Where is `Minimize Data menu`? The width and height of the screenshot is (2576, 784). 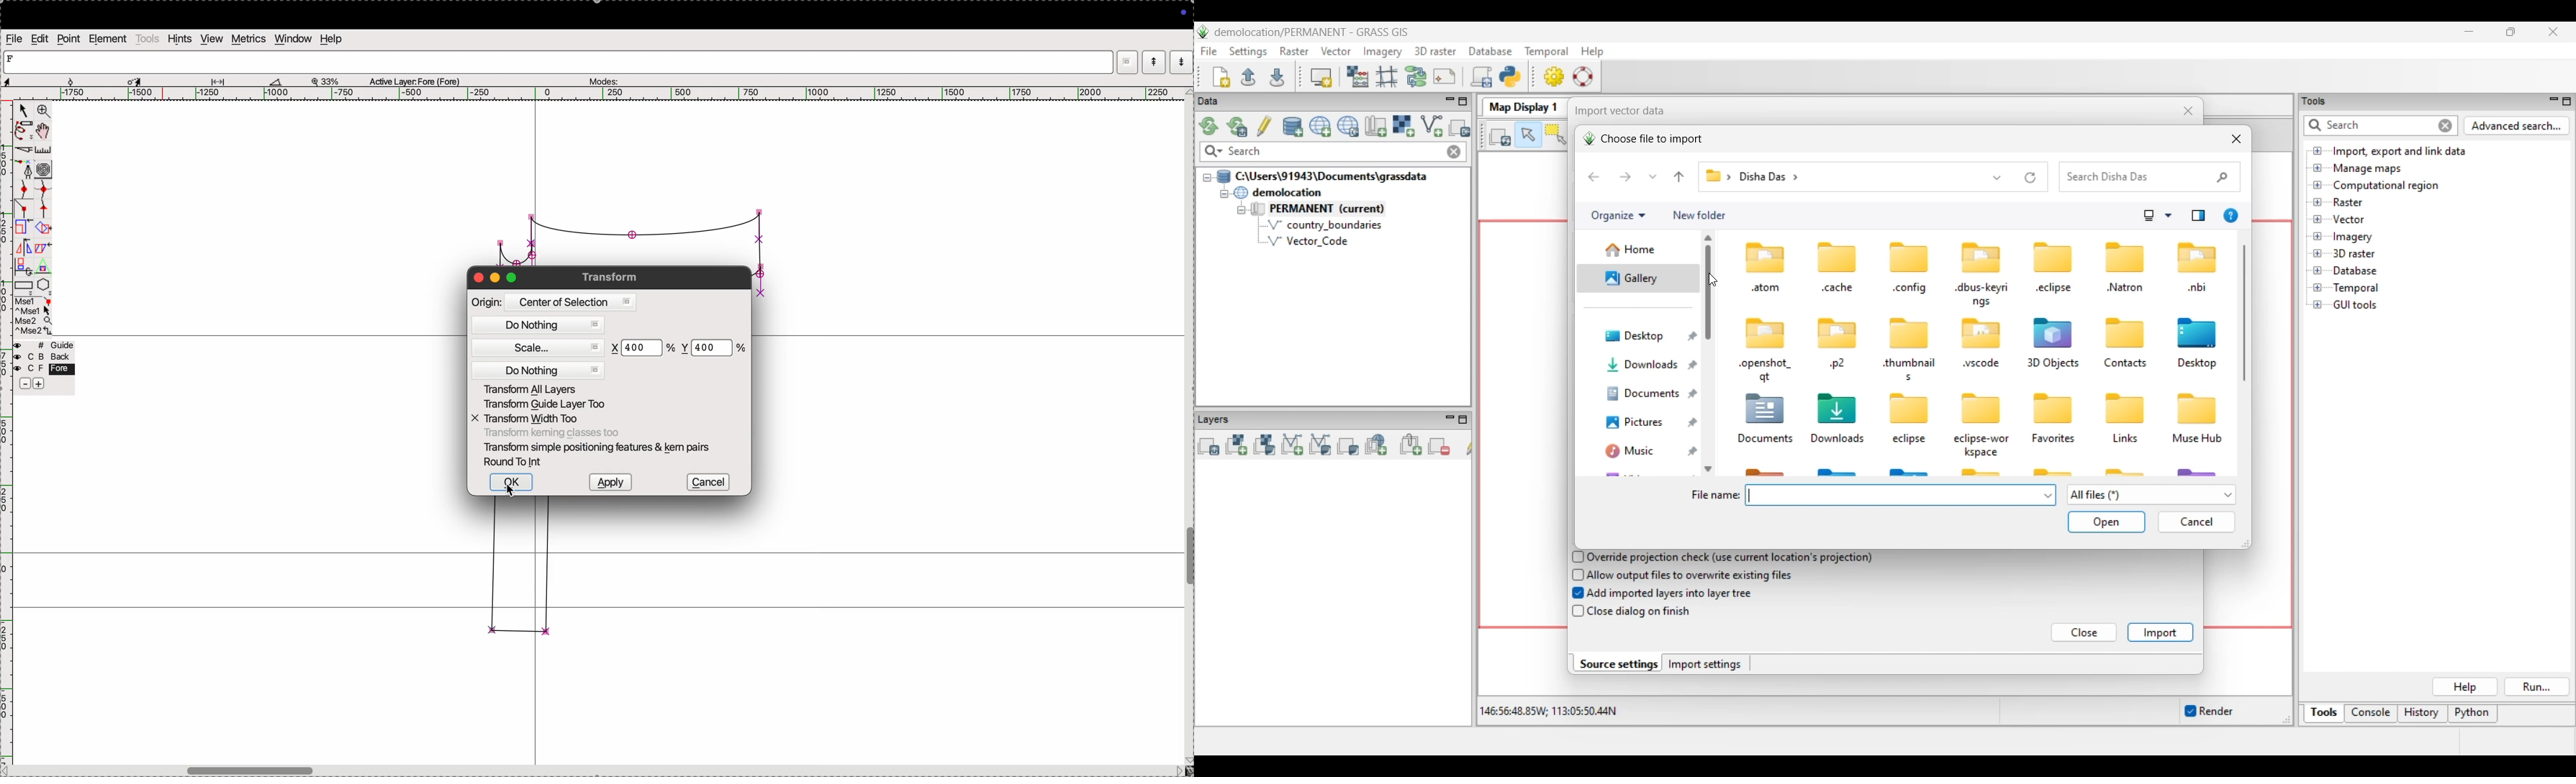 Minimize Data menu is located at coordinates (1450, 102).